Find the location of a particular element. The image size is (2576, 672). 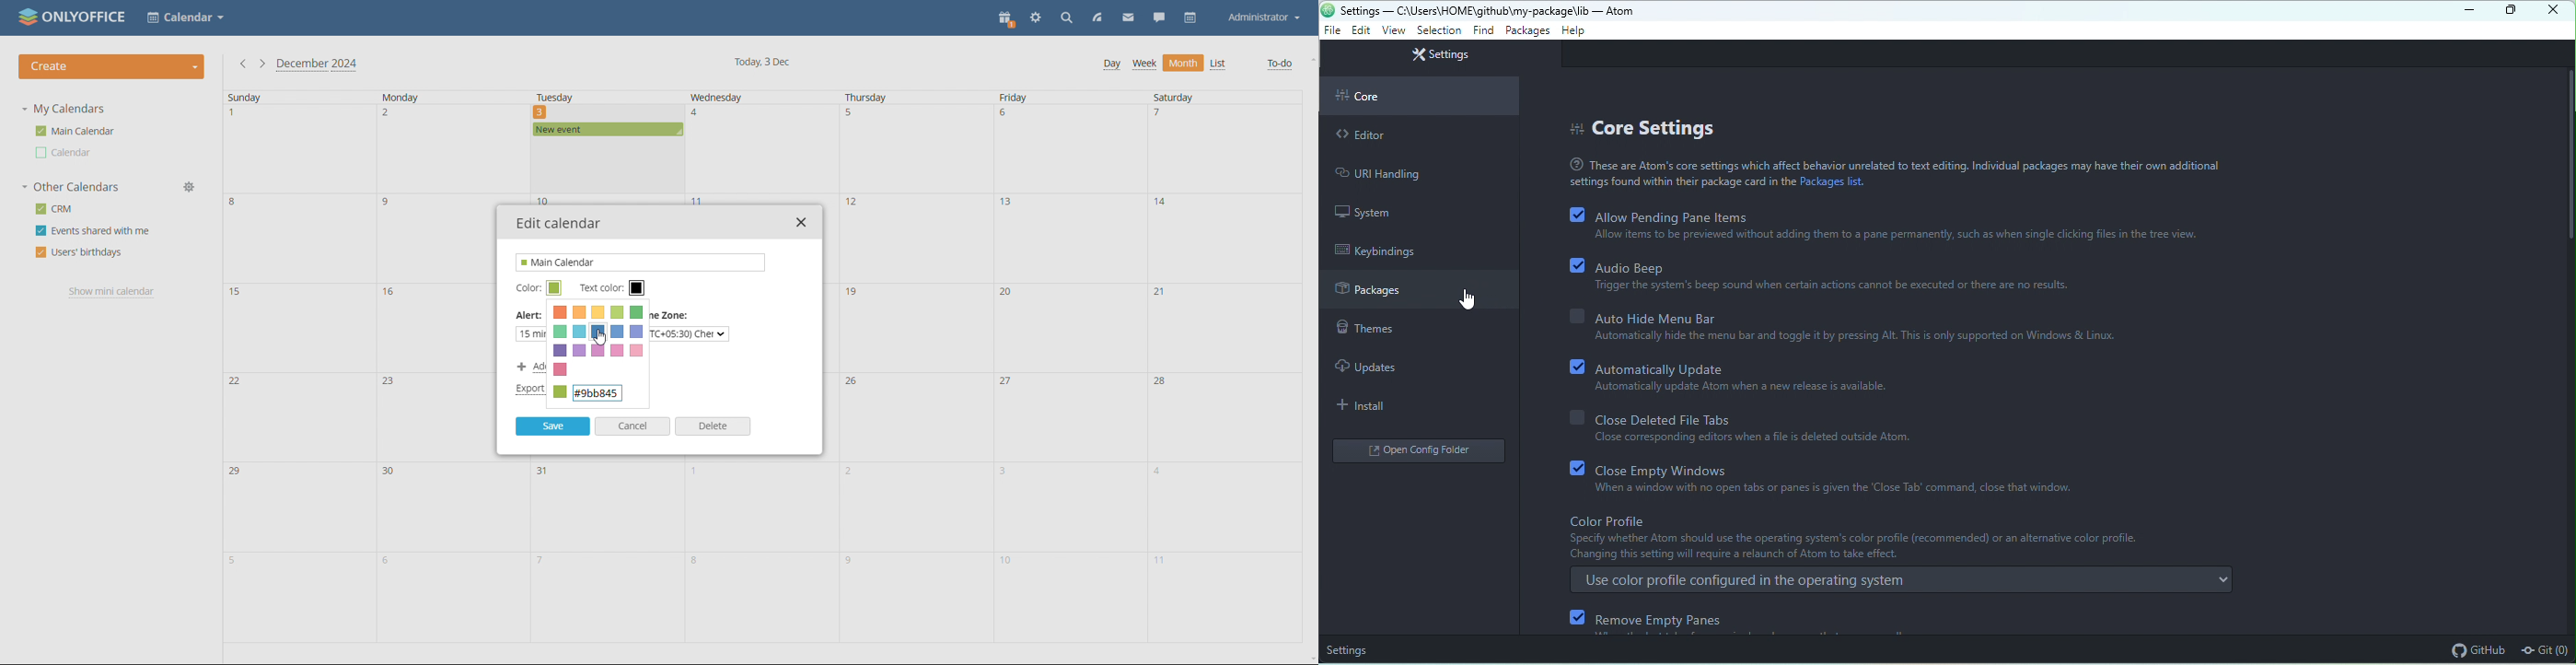

date is located at coordinates (450, 150).